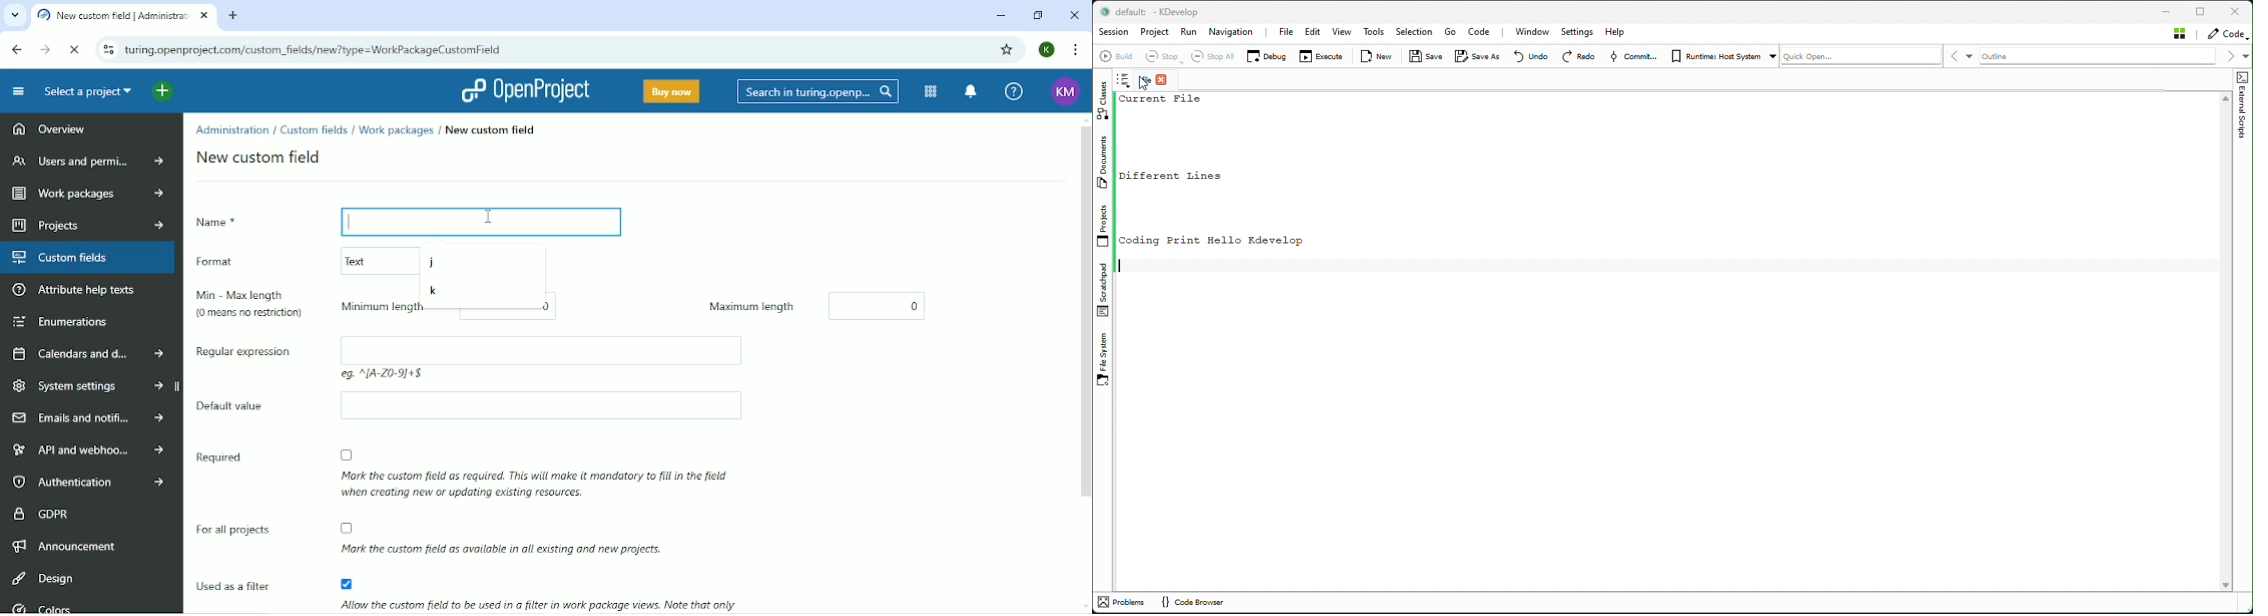 The height and width of the screenshot is (616, 2268). What do you see at coordinates (43, 577) in the screenshot?
I see `Design` at bounding box center [43, 577].